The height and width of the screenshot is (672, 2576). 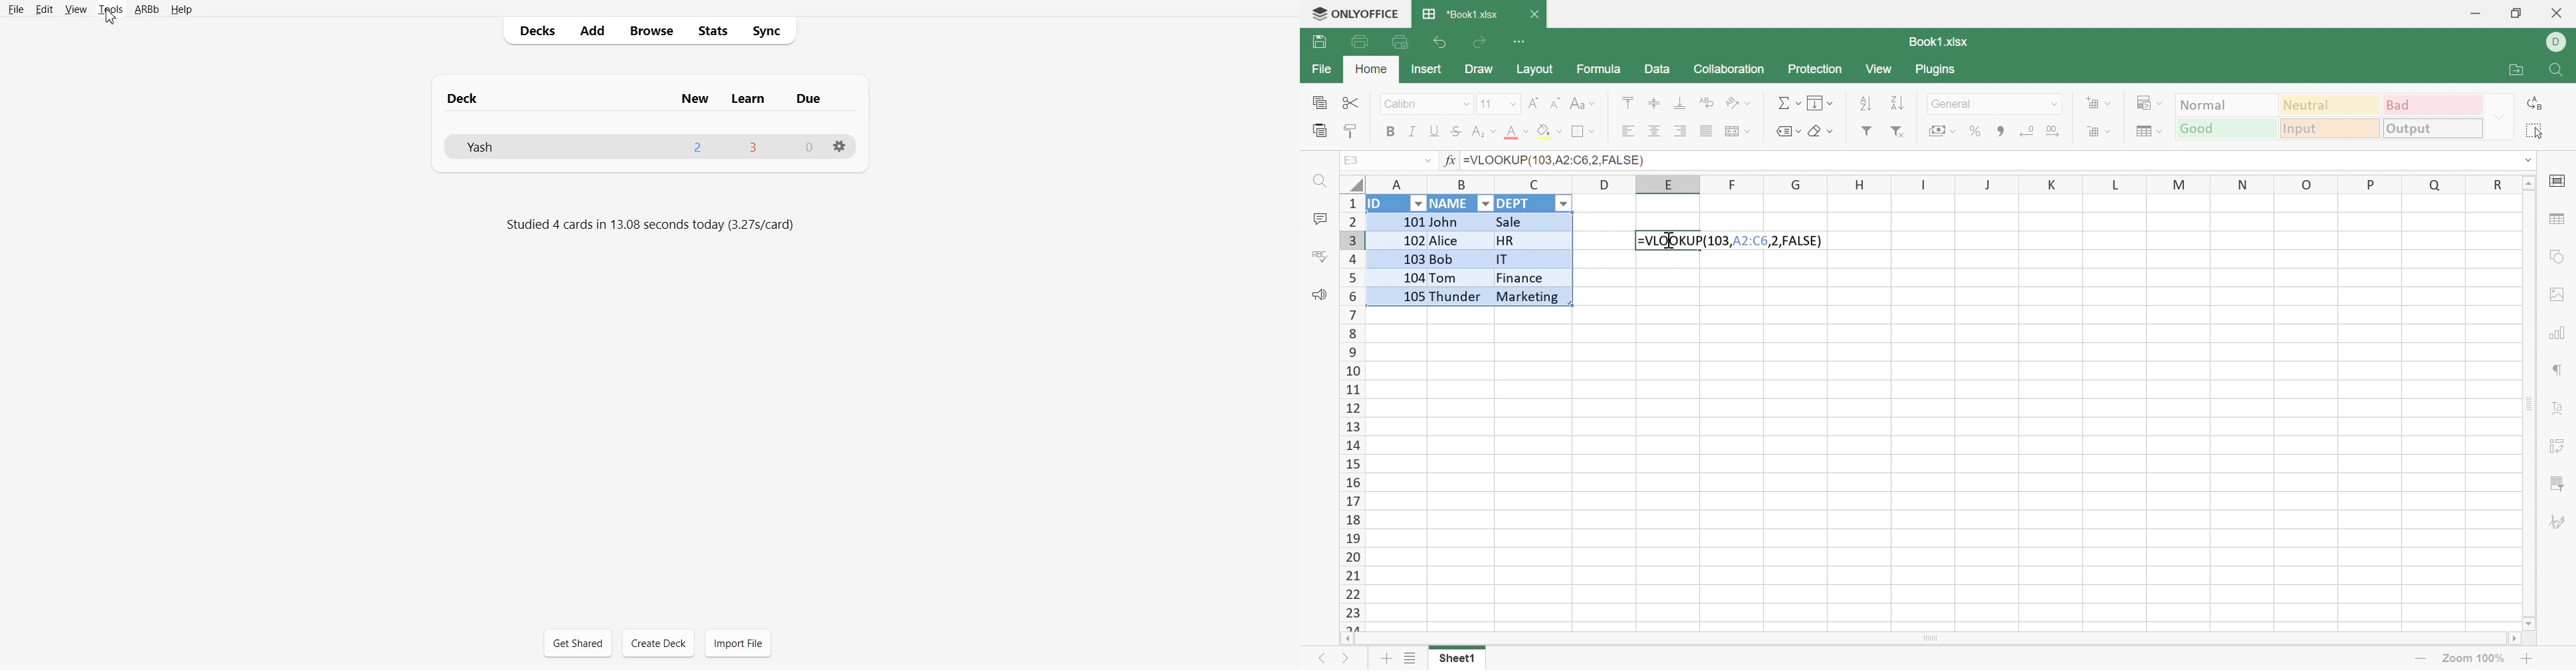 I want to click on Save, so click(x=1319, y=42).